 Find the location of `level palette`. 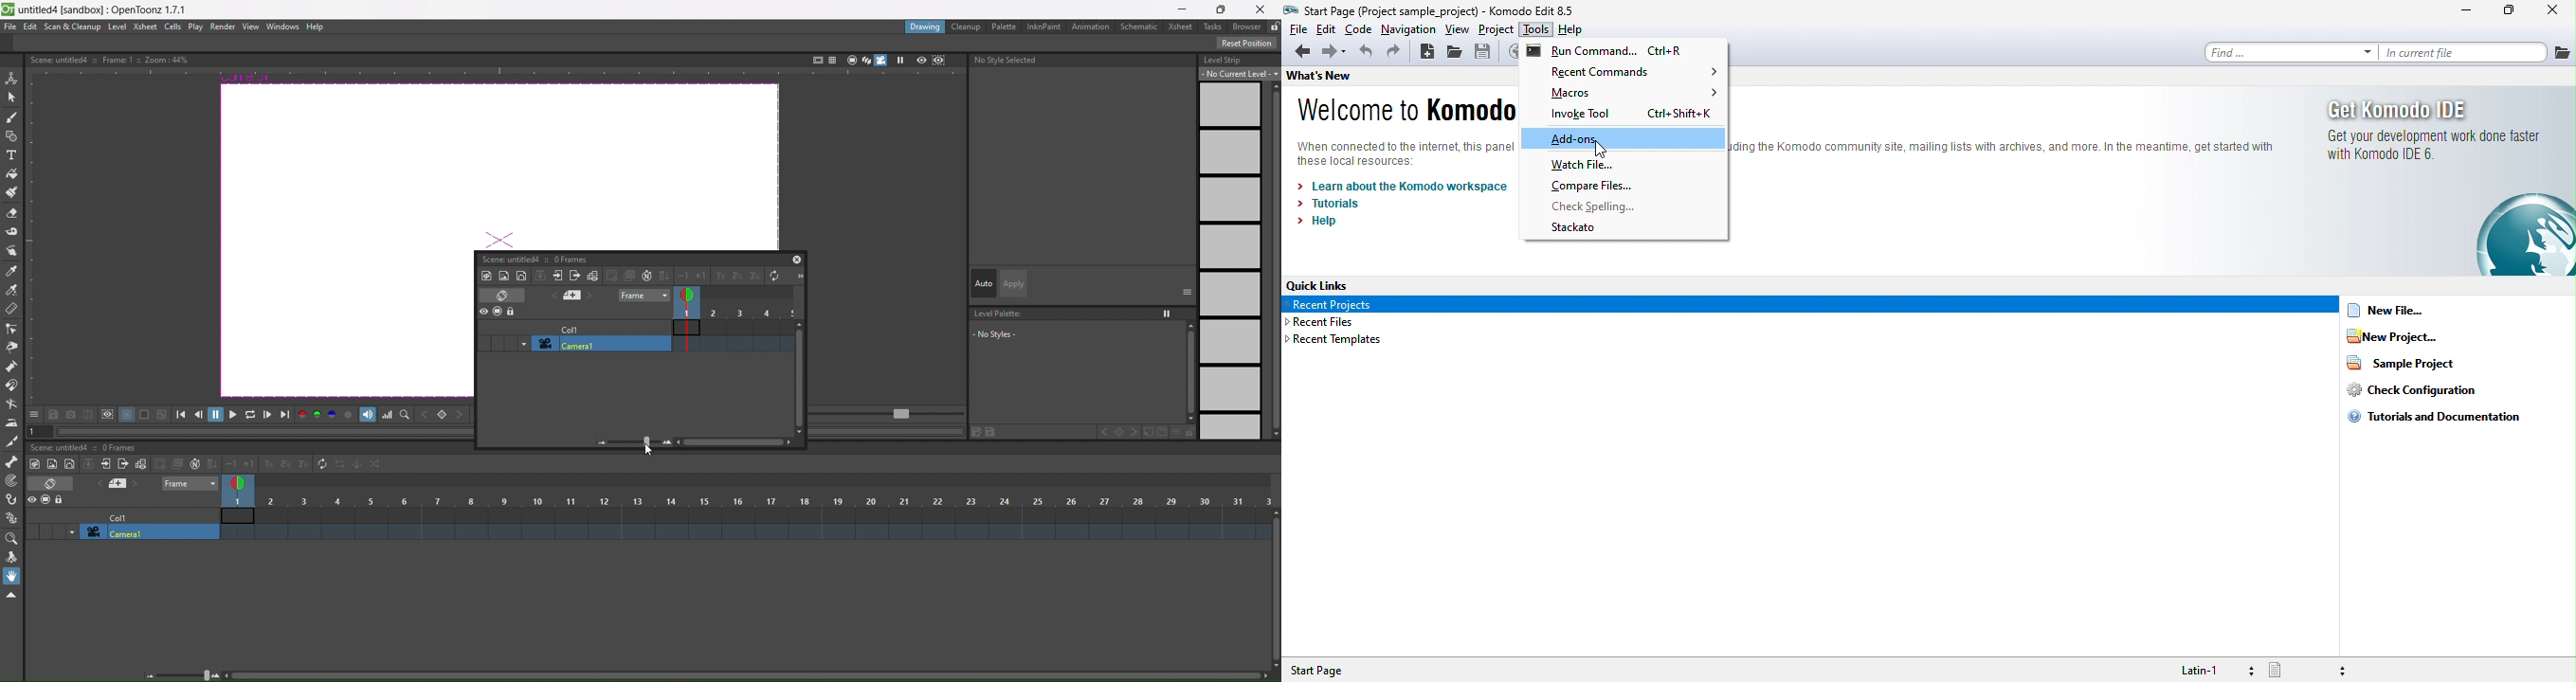

level palette is located at coordinates (1080, 335).